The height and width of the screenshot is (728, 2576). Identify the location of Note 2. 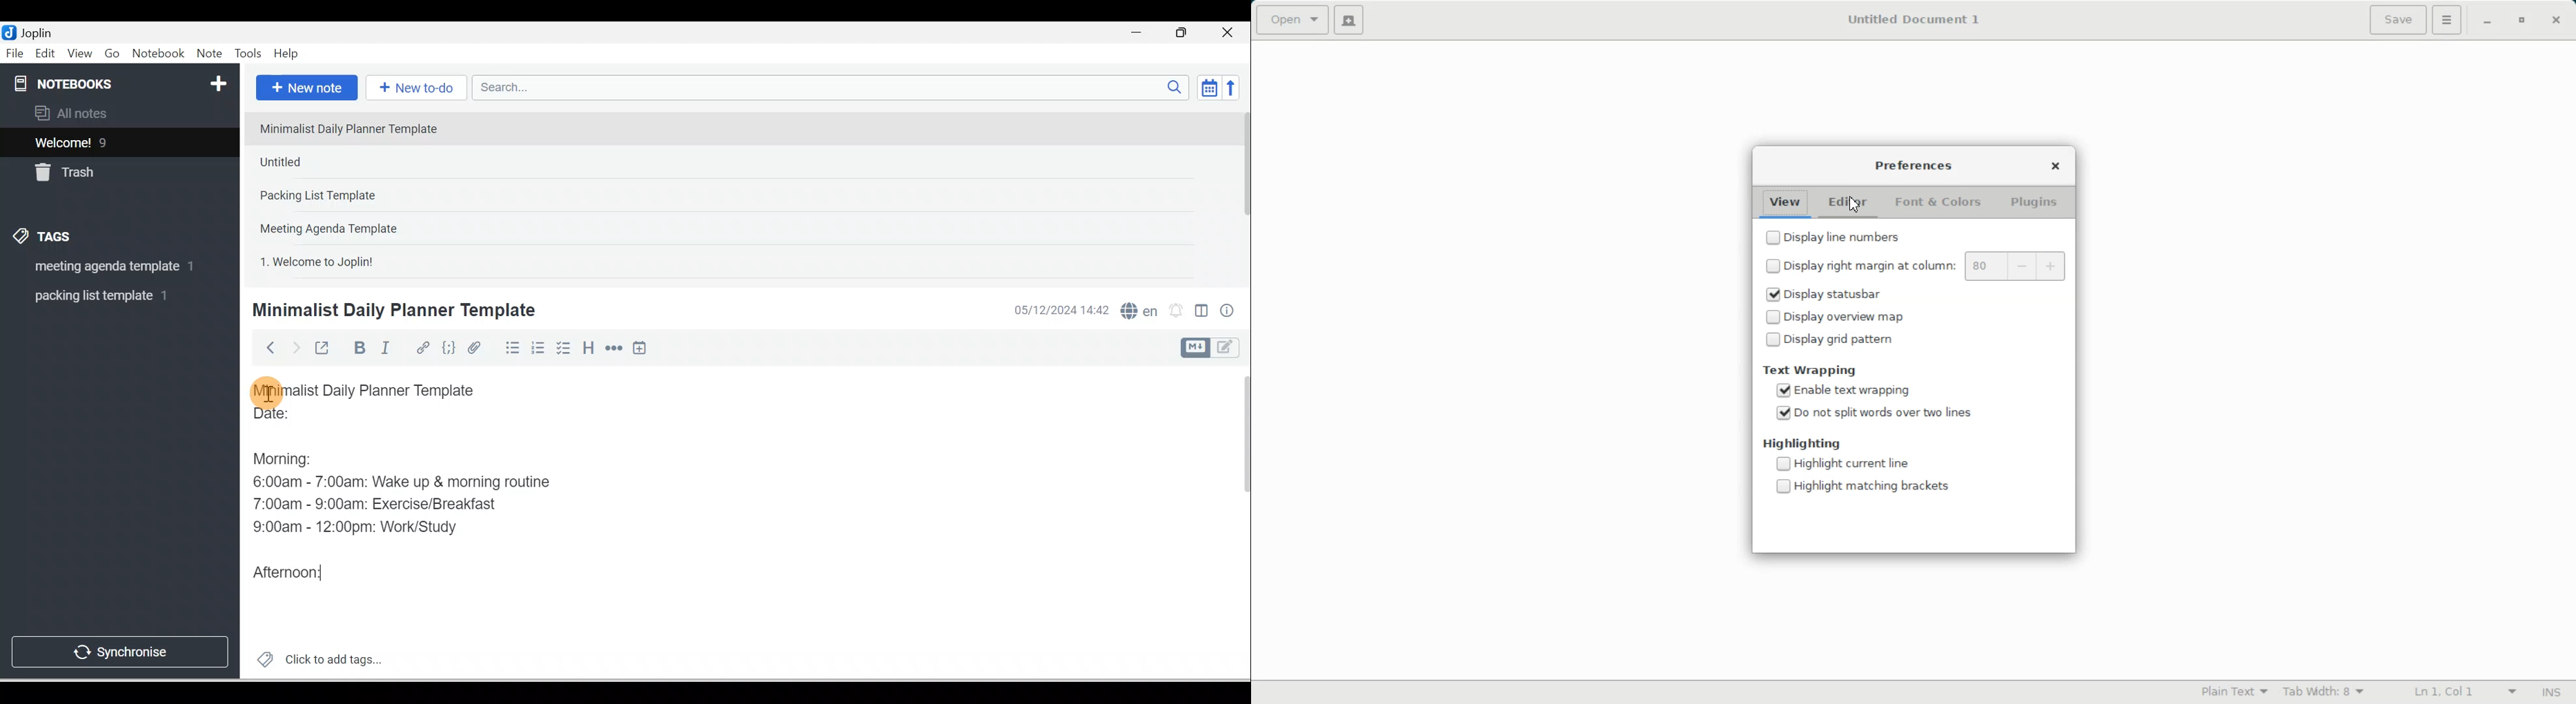
(345, 162).